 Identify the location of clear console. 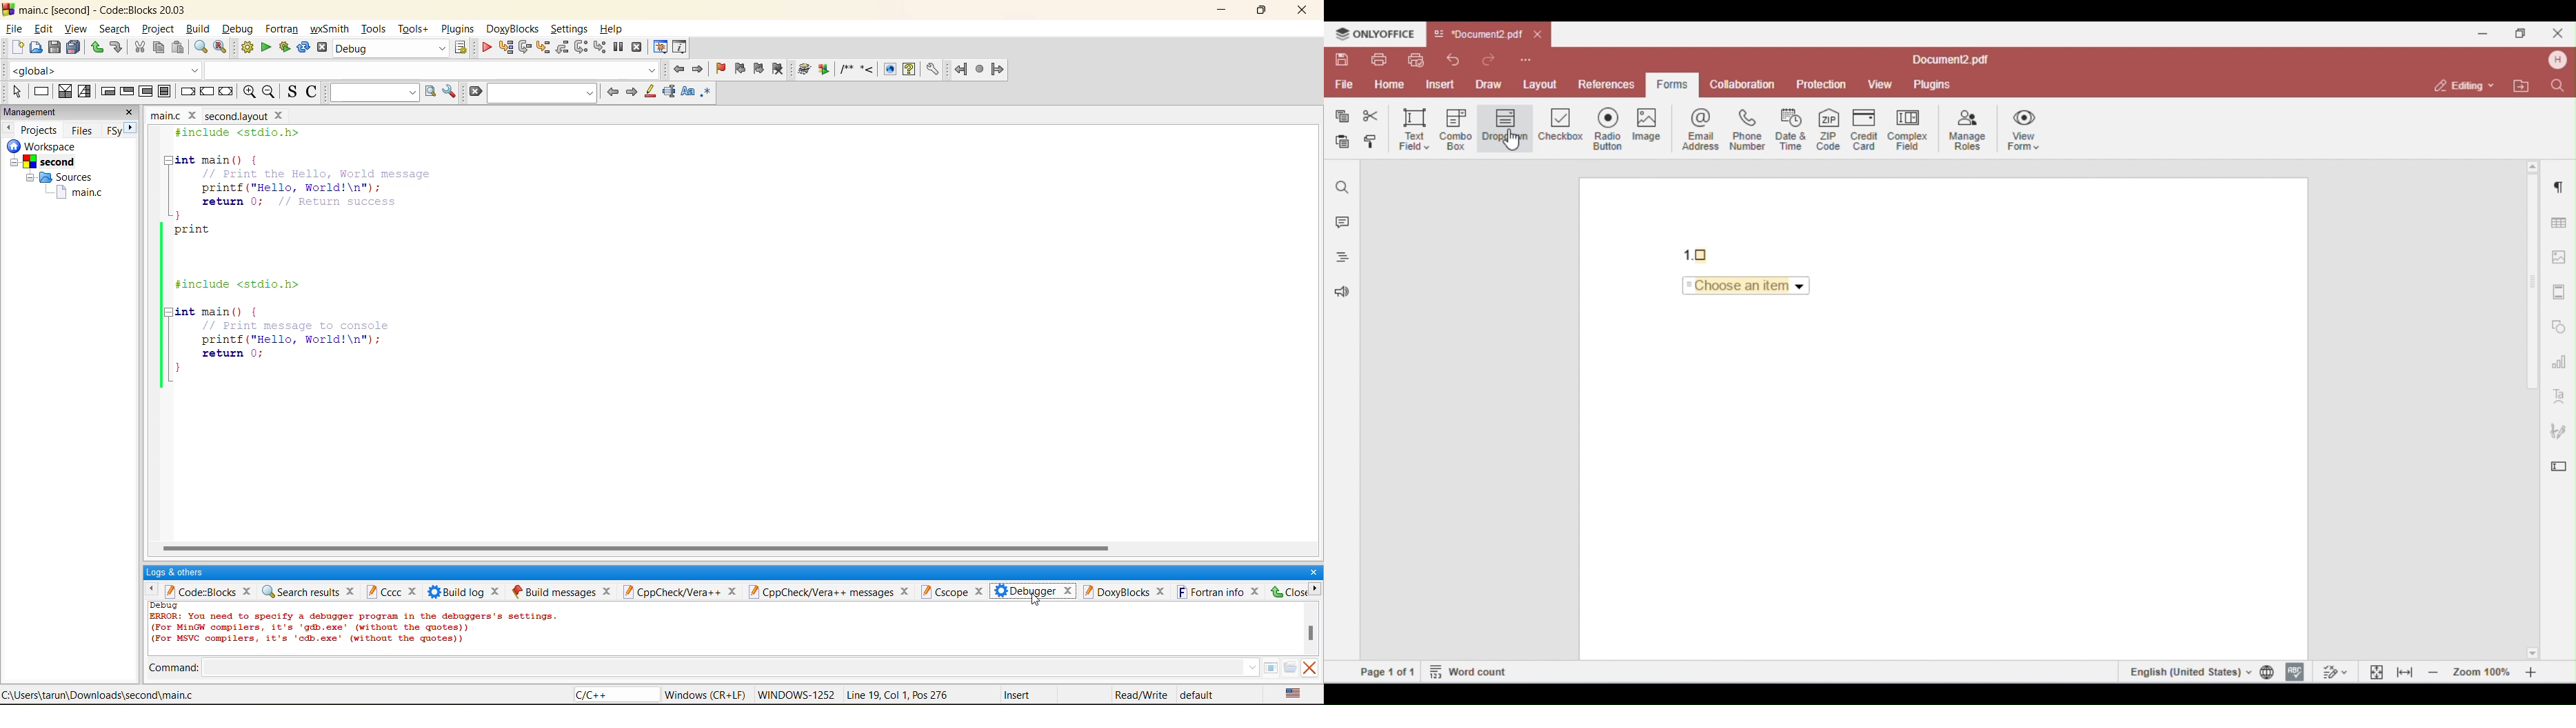
(1314, 668).